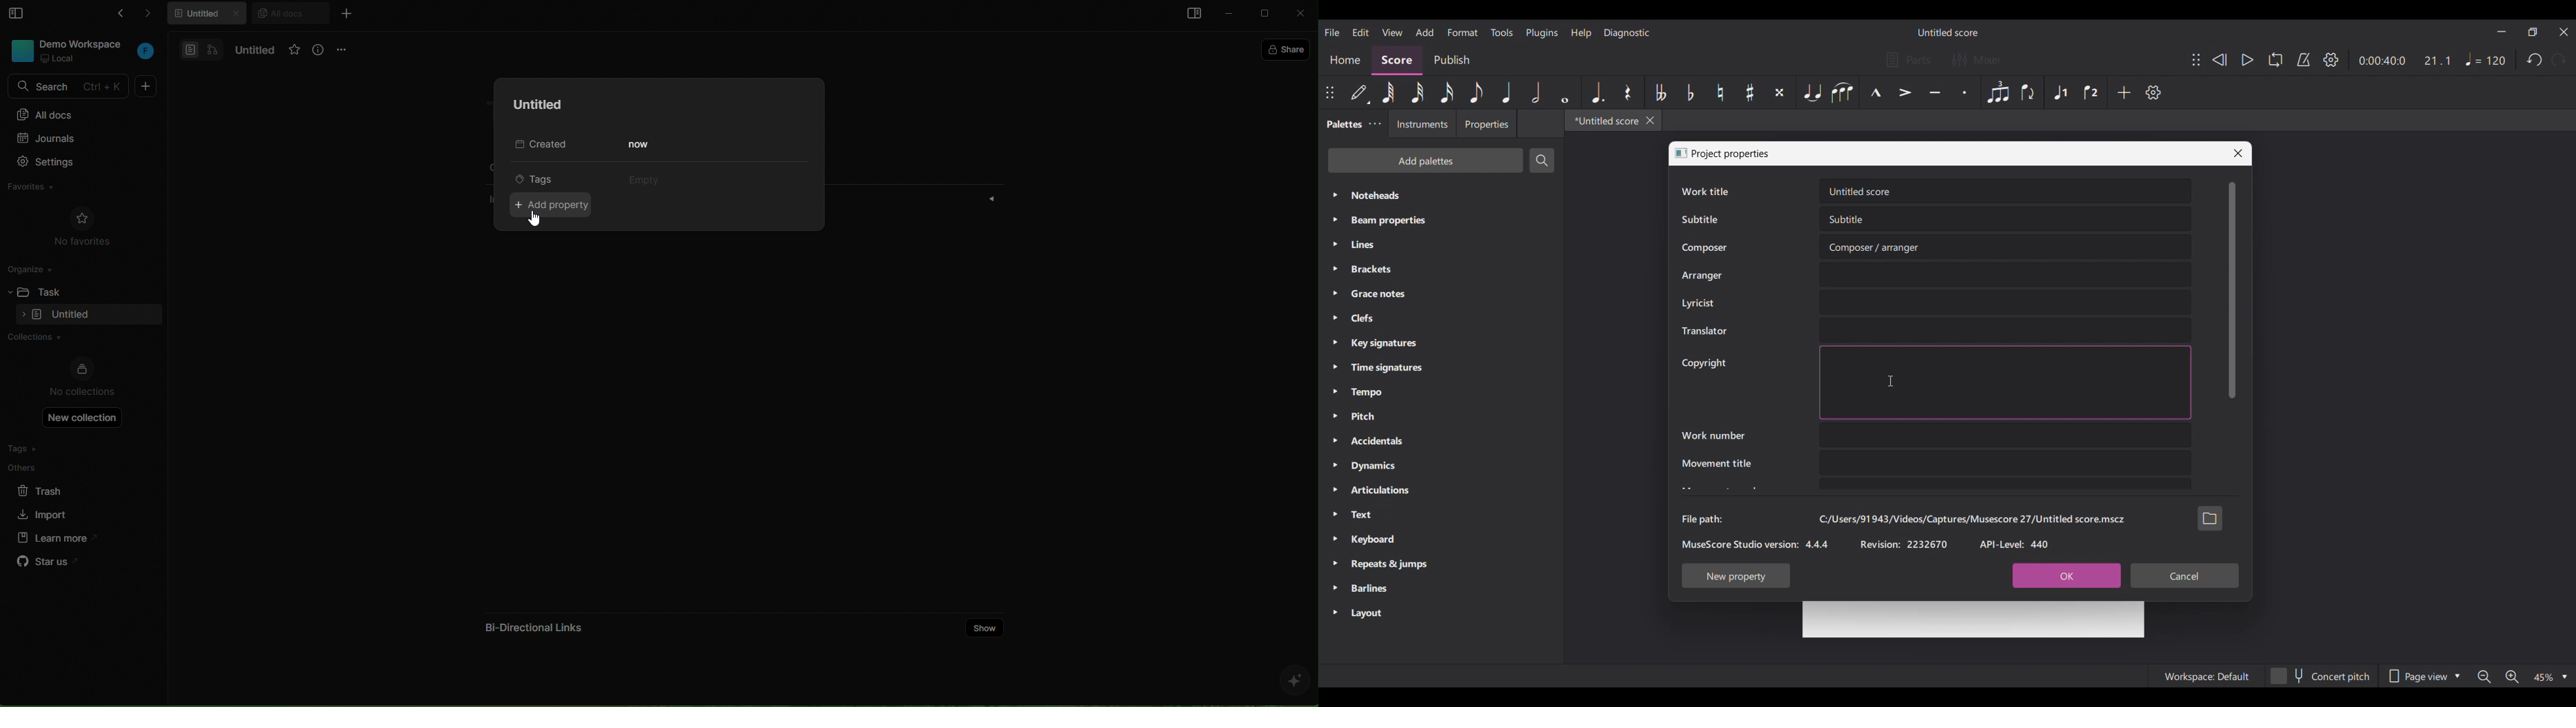  What do you see at coordinates (2383, 60) in the screenshot?
I see `Current duration` at bounding box center [2383, 60].